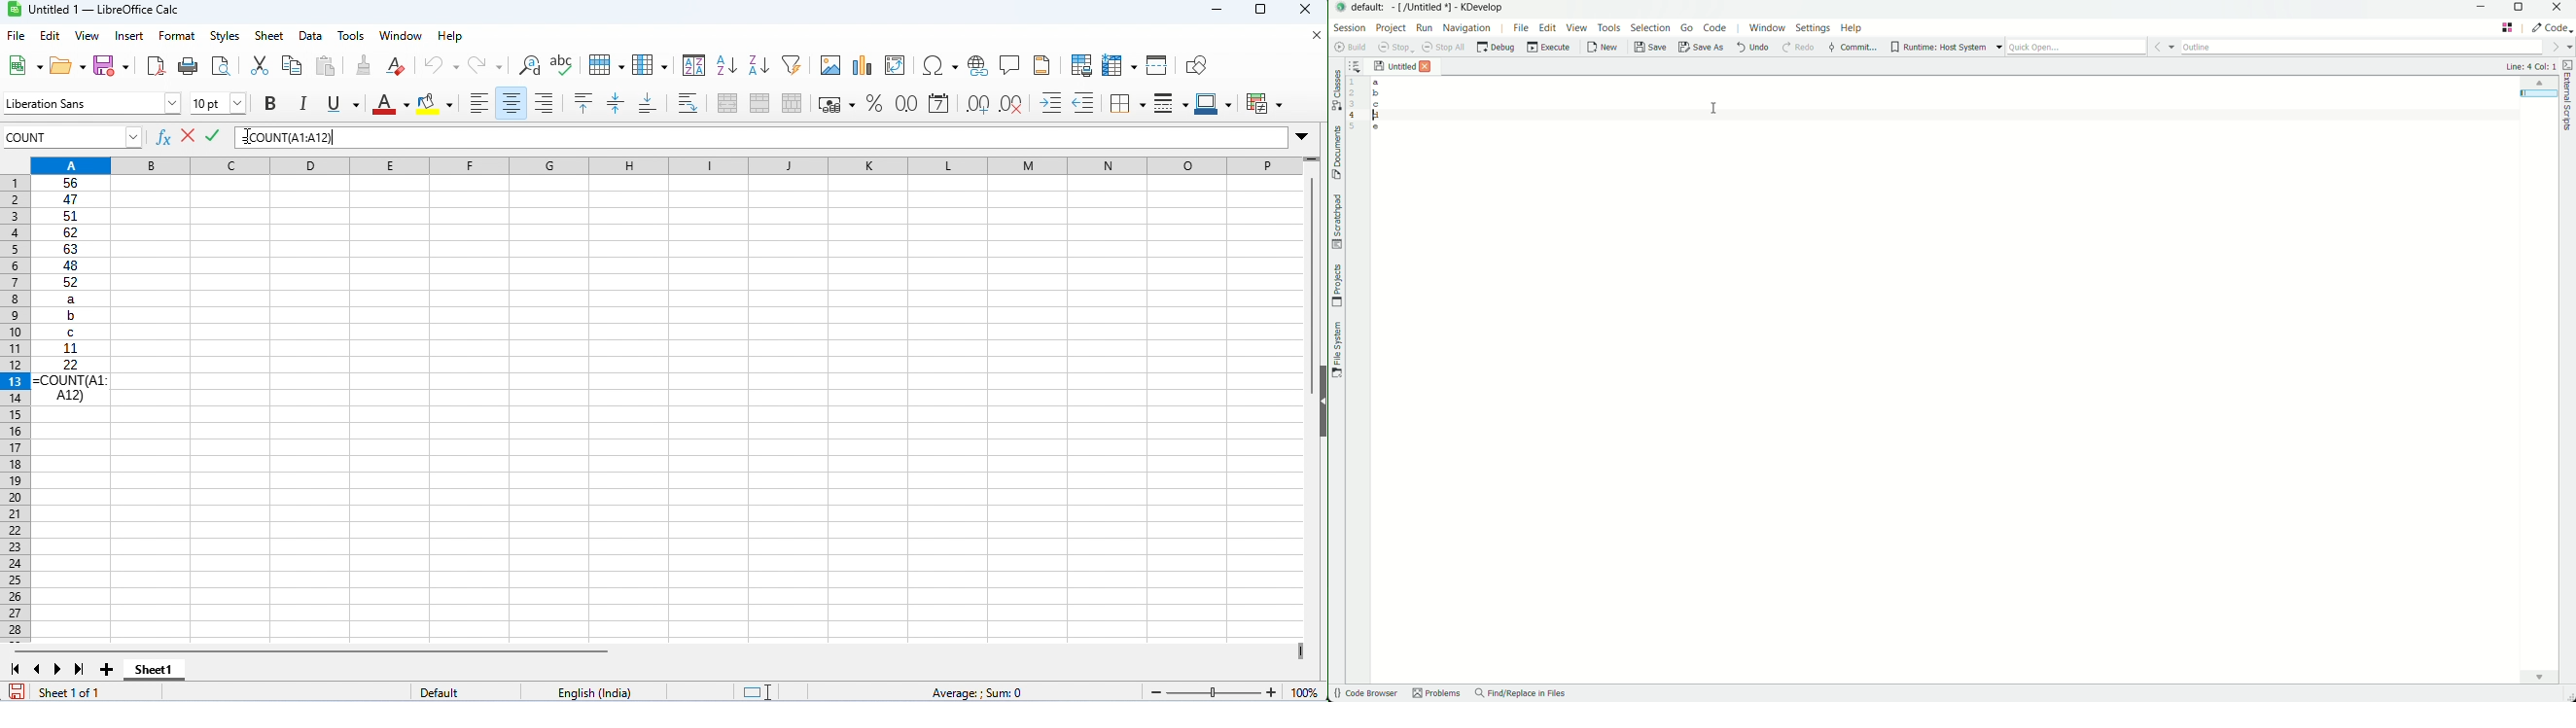  I want to click on split window, so click(1157, 65).